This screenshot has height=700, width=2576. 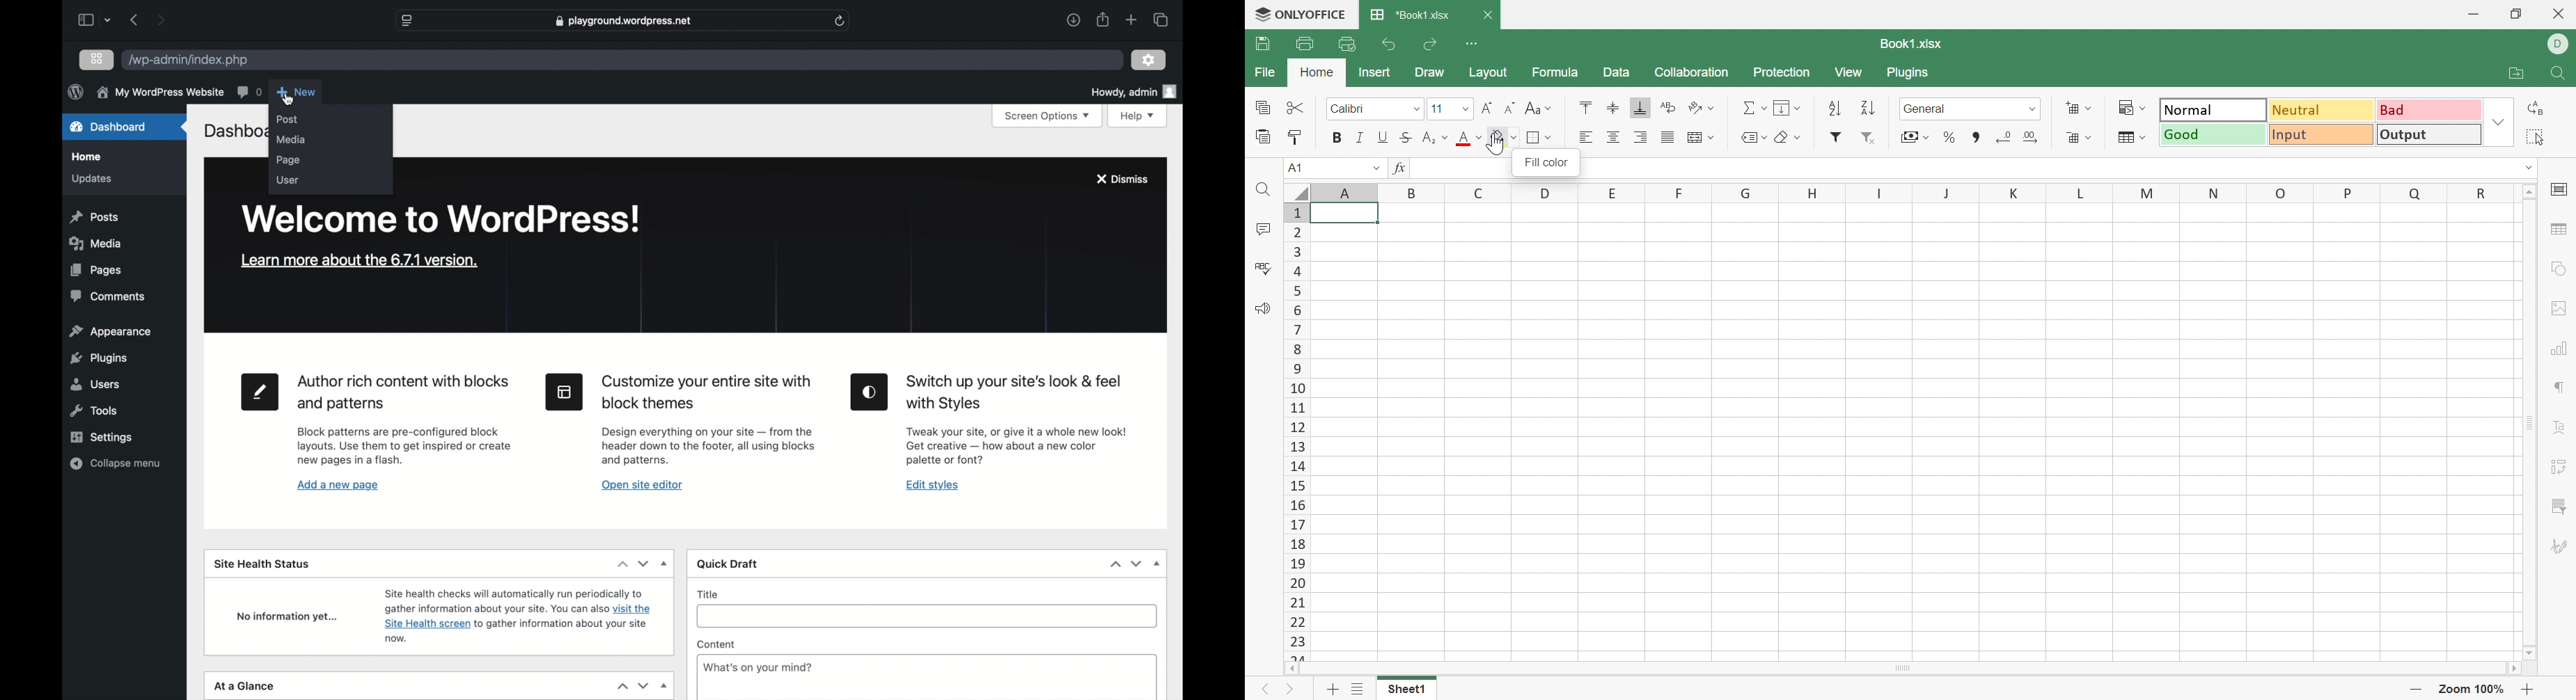 What do you see at coordinates (261, 564) in the screenshot?
I see `site health status` at bounding box center [261, 564].